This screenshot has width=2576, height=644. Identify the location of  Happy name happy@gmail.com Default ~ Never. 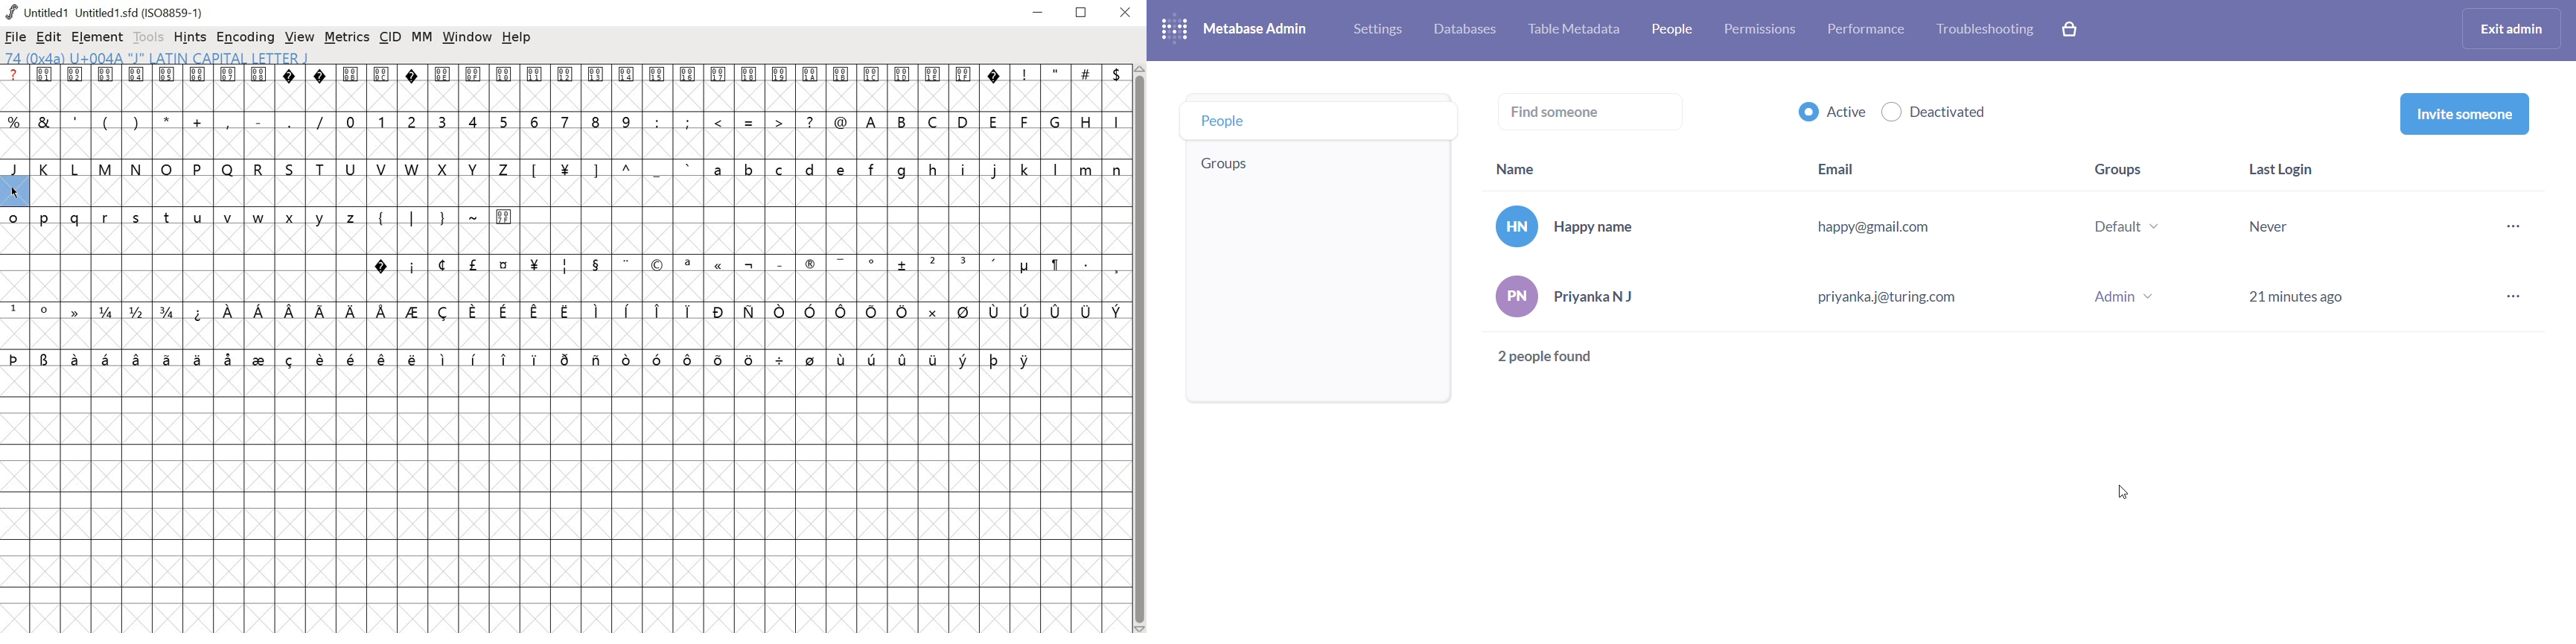
(1911, 225).